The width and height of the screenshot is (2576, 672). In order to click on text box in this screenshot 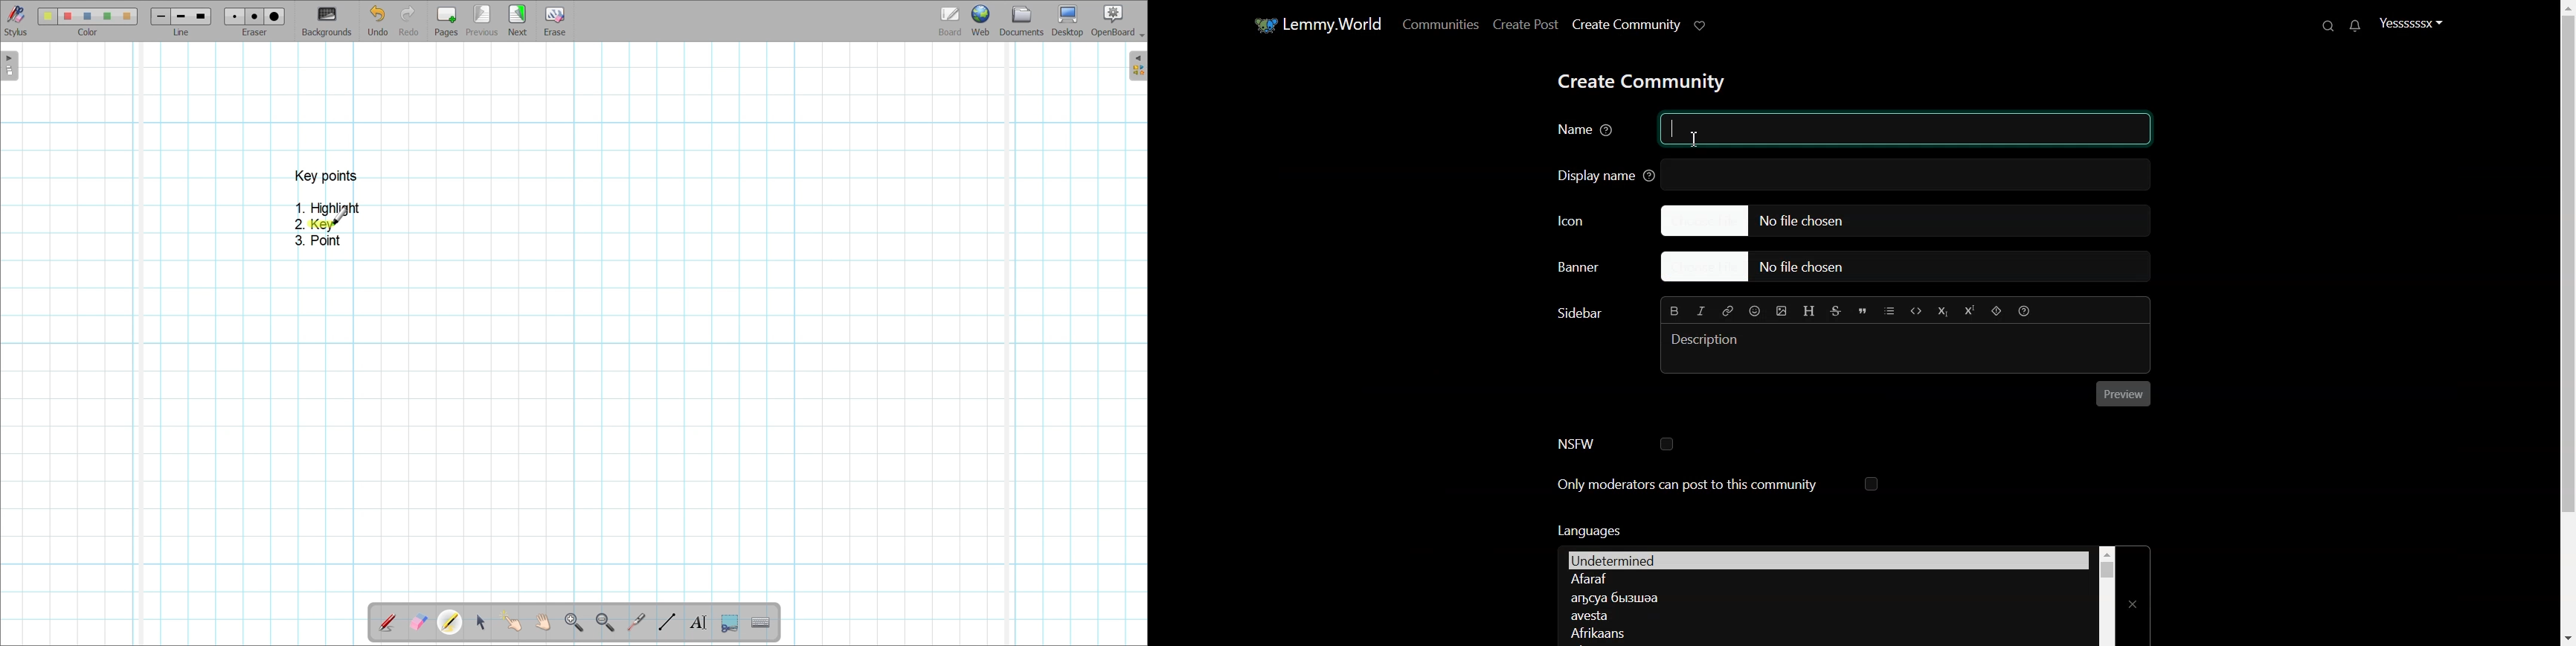, I will do `click(1915, 176)`.